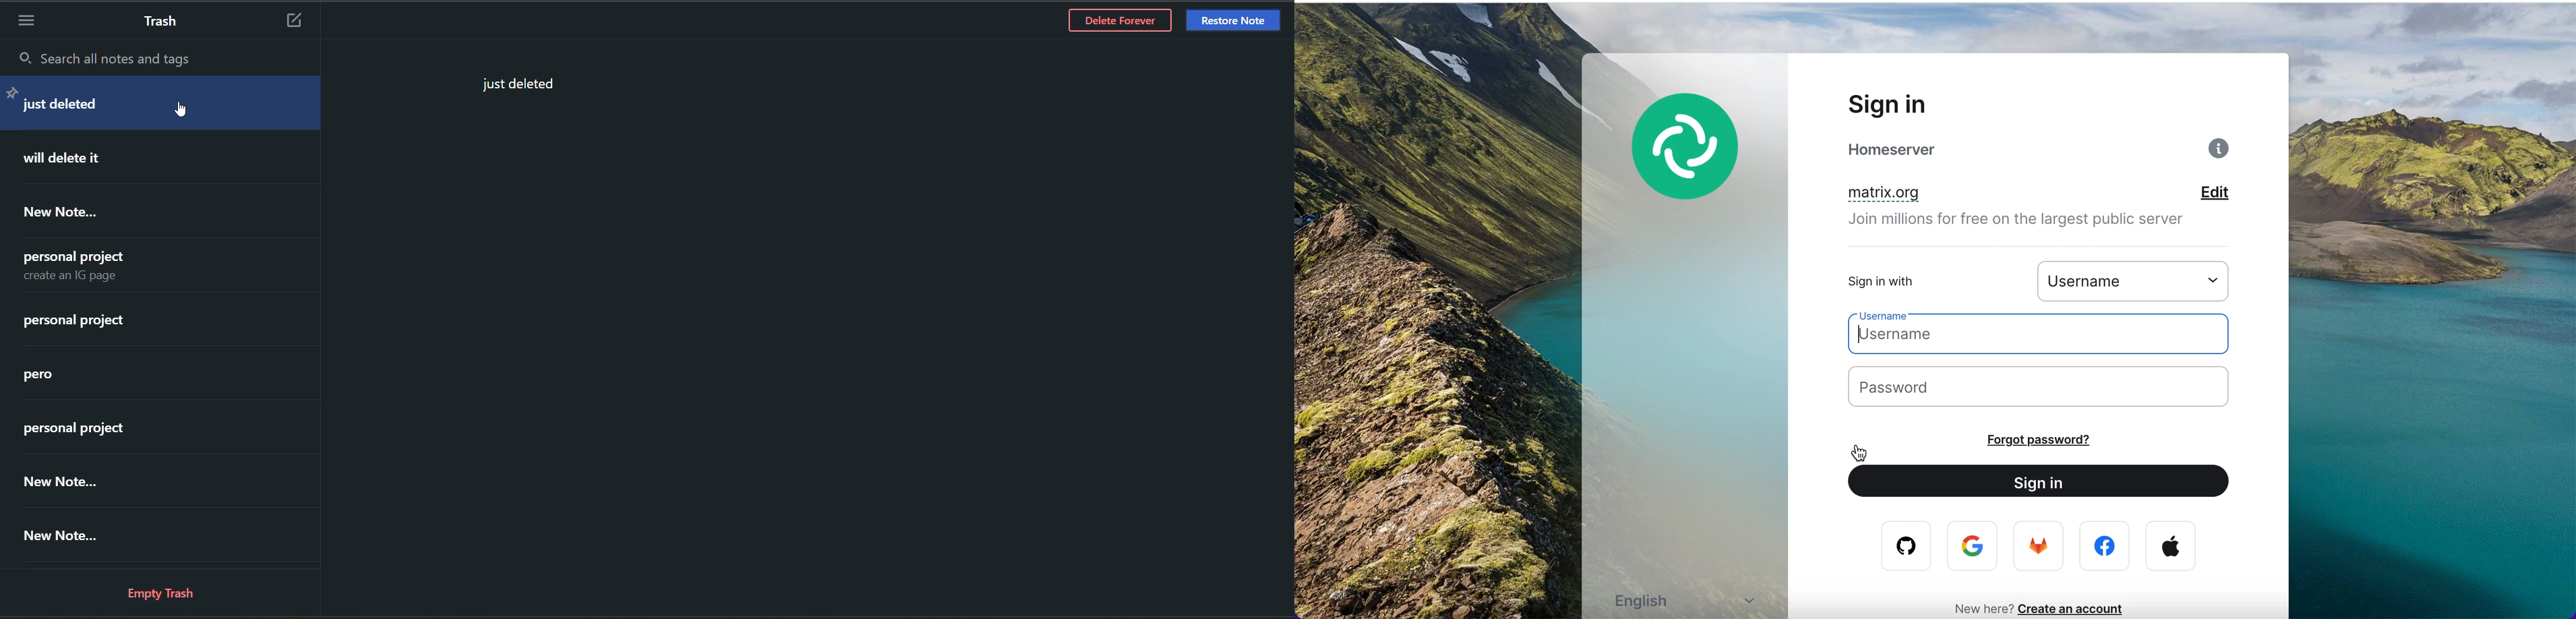 The height and width of the screenshot is (644, 2576). What do you see at coordinates (2040, 548) in the screenshot?
I see `firefox logo` at bounding box center [2040, 548].